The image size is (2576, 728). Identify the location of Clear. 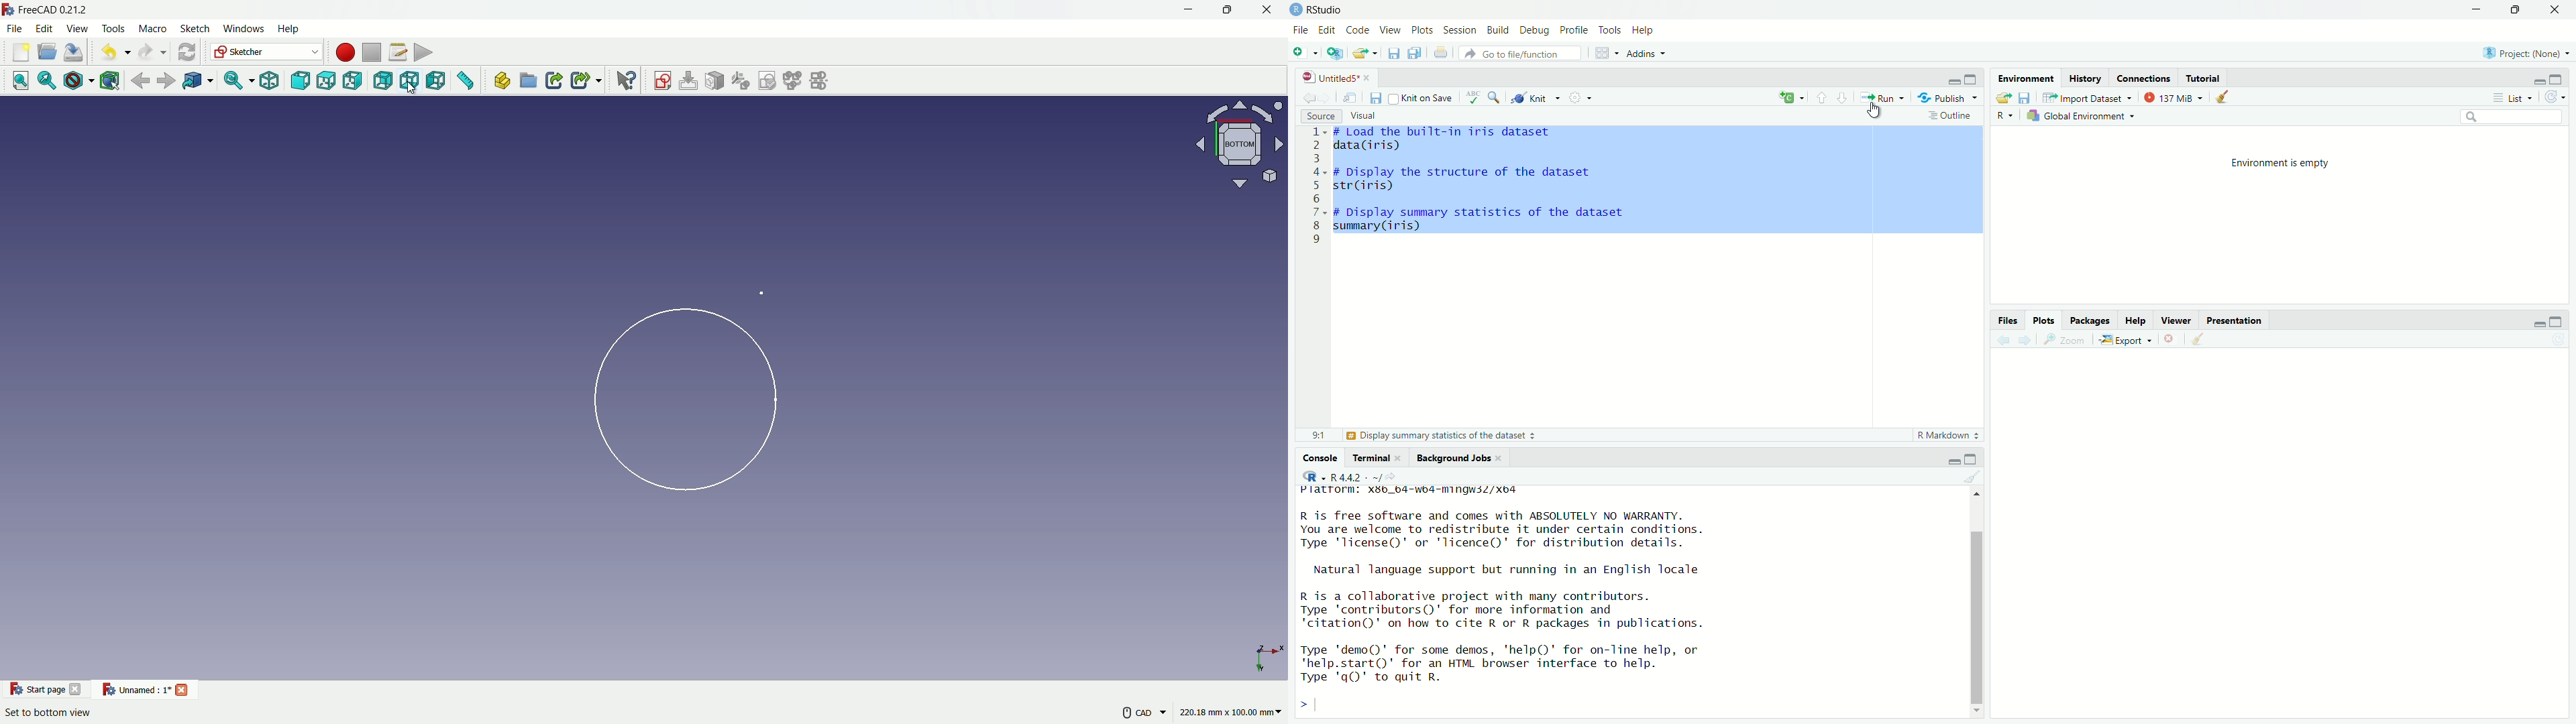
(2200, 339).